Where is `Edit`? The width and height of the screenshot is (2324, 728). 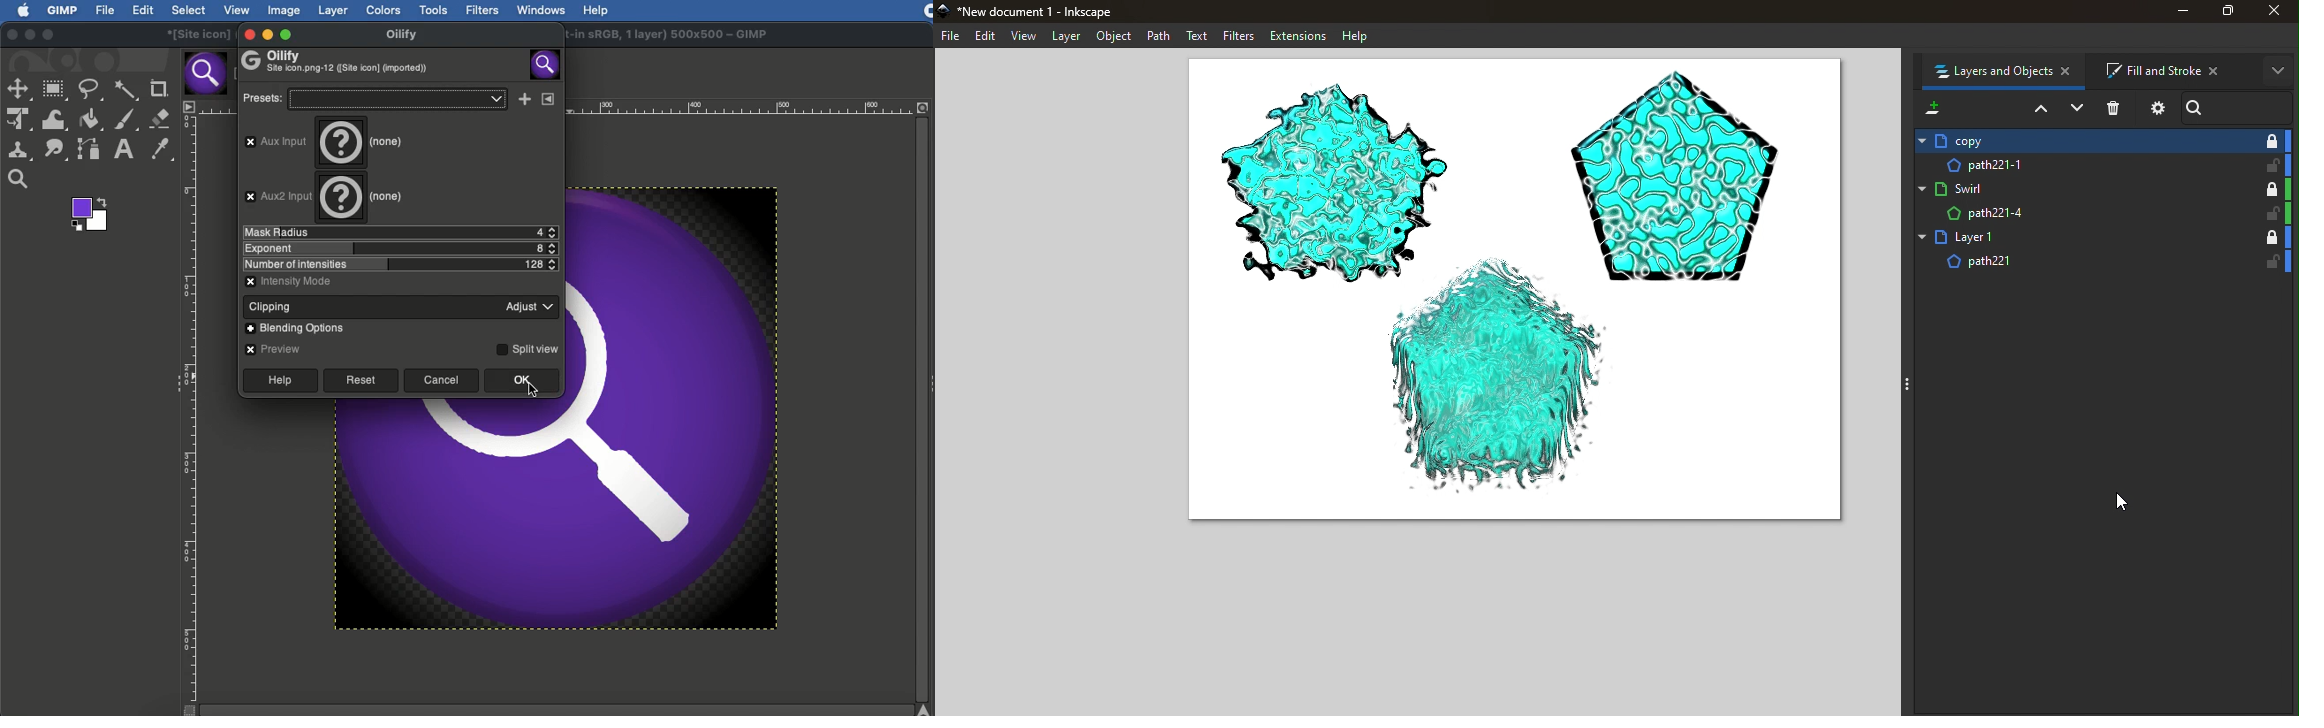 Edit is located at coordinates (989, 37).